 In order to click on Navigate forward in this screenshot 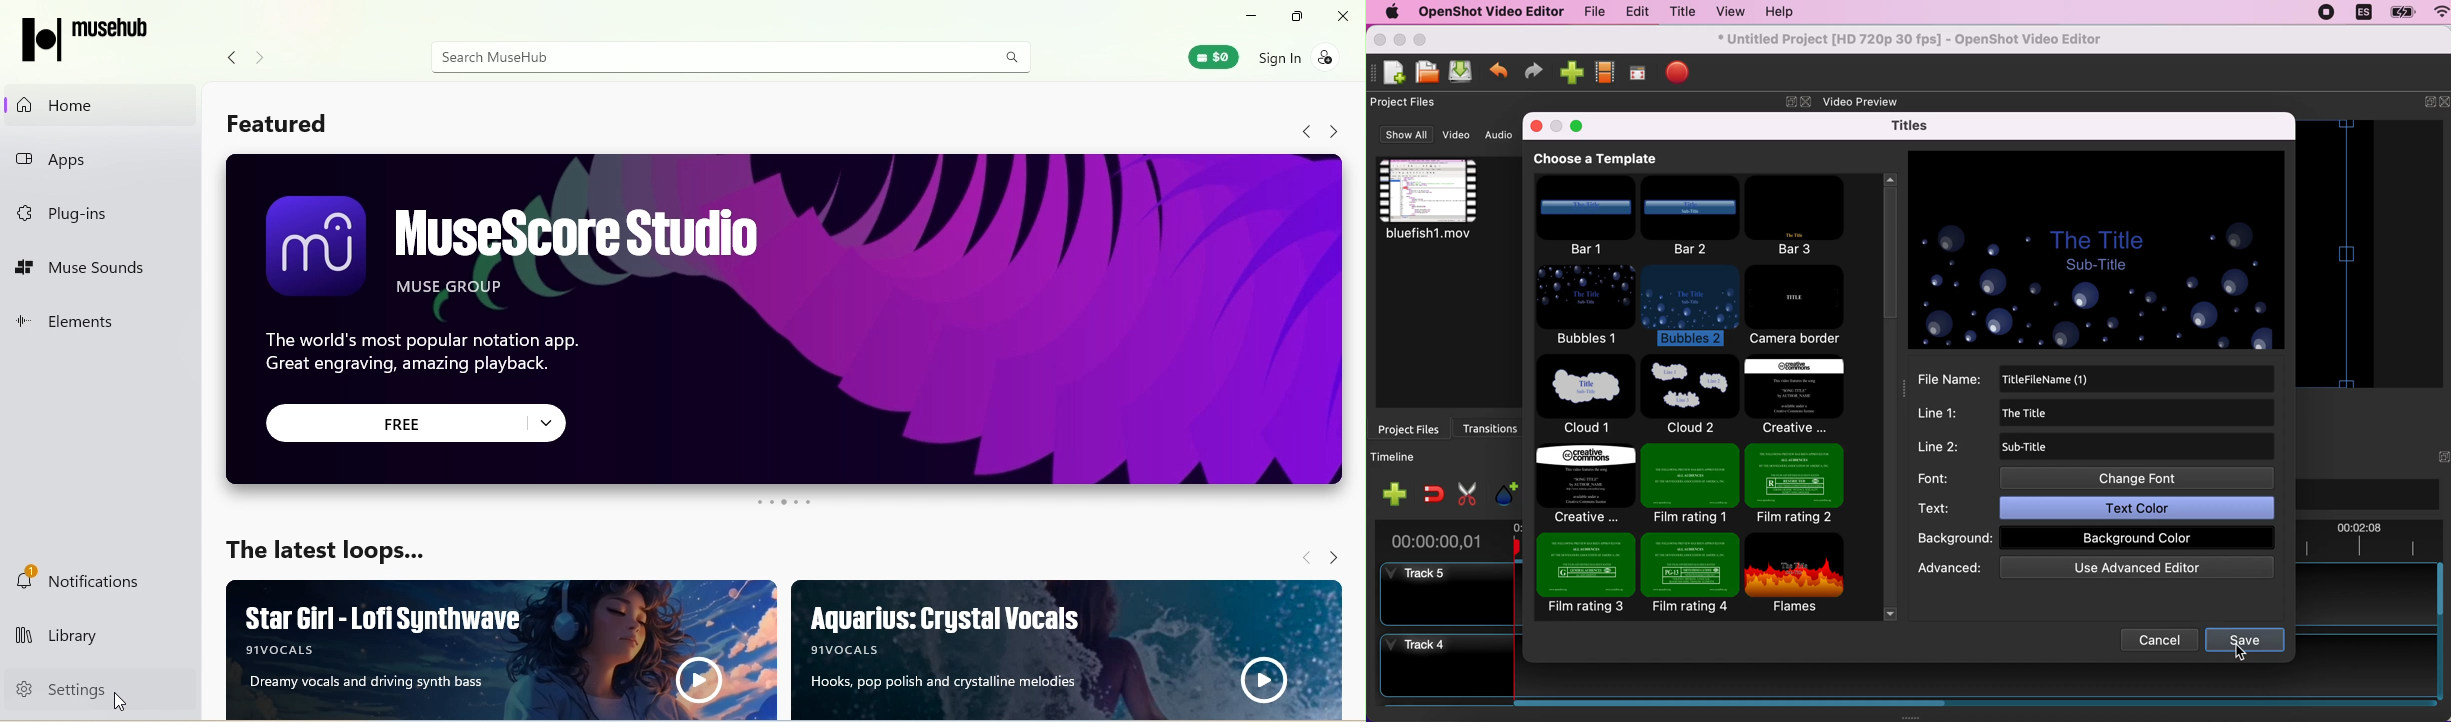, I will do `click(1332, 560)`.